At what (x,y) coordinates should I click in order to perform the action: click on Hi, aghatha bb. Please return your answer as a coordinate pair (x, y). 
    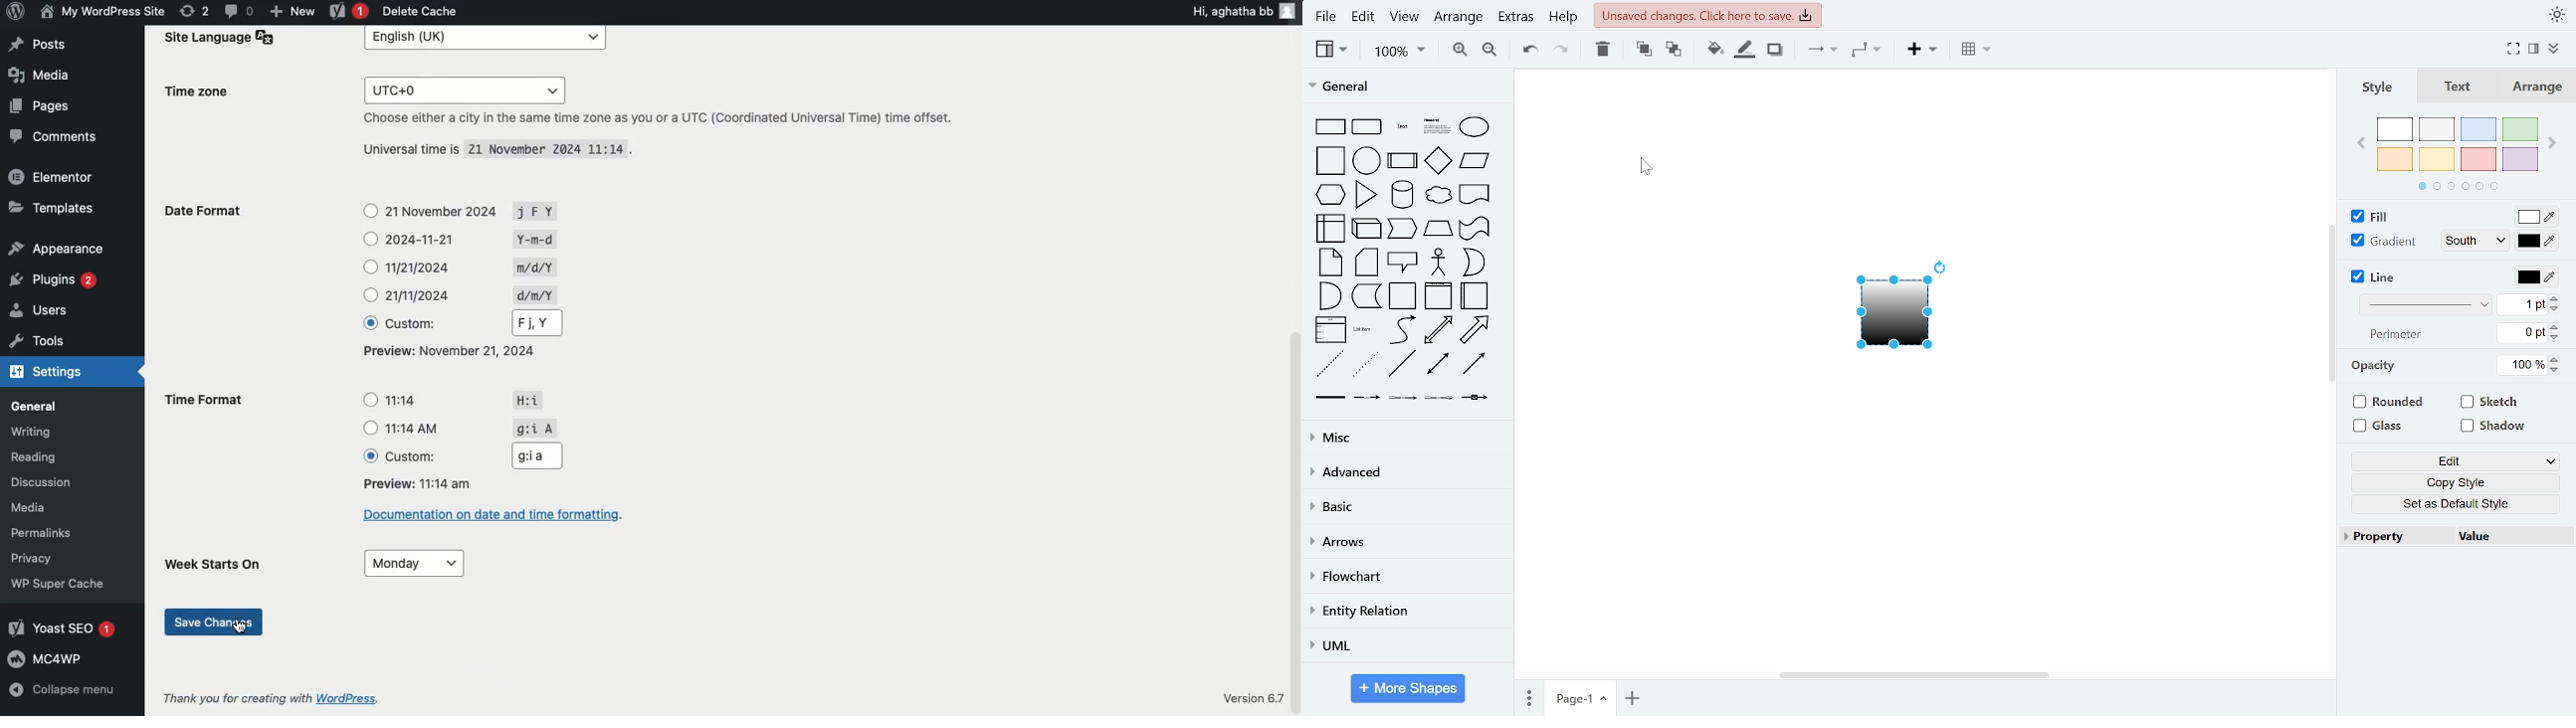
    Looking at the image, I should click on (1245, 12).